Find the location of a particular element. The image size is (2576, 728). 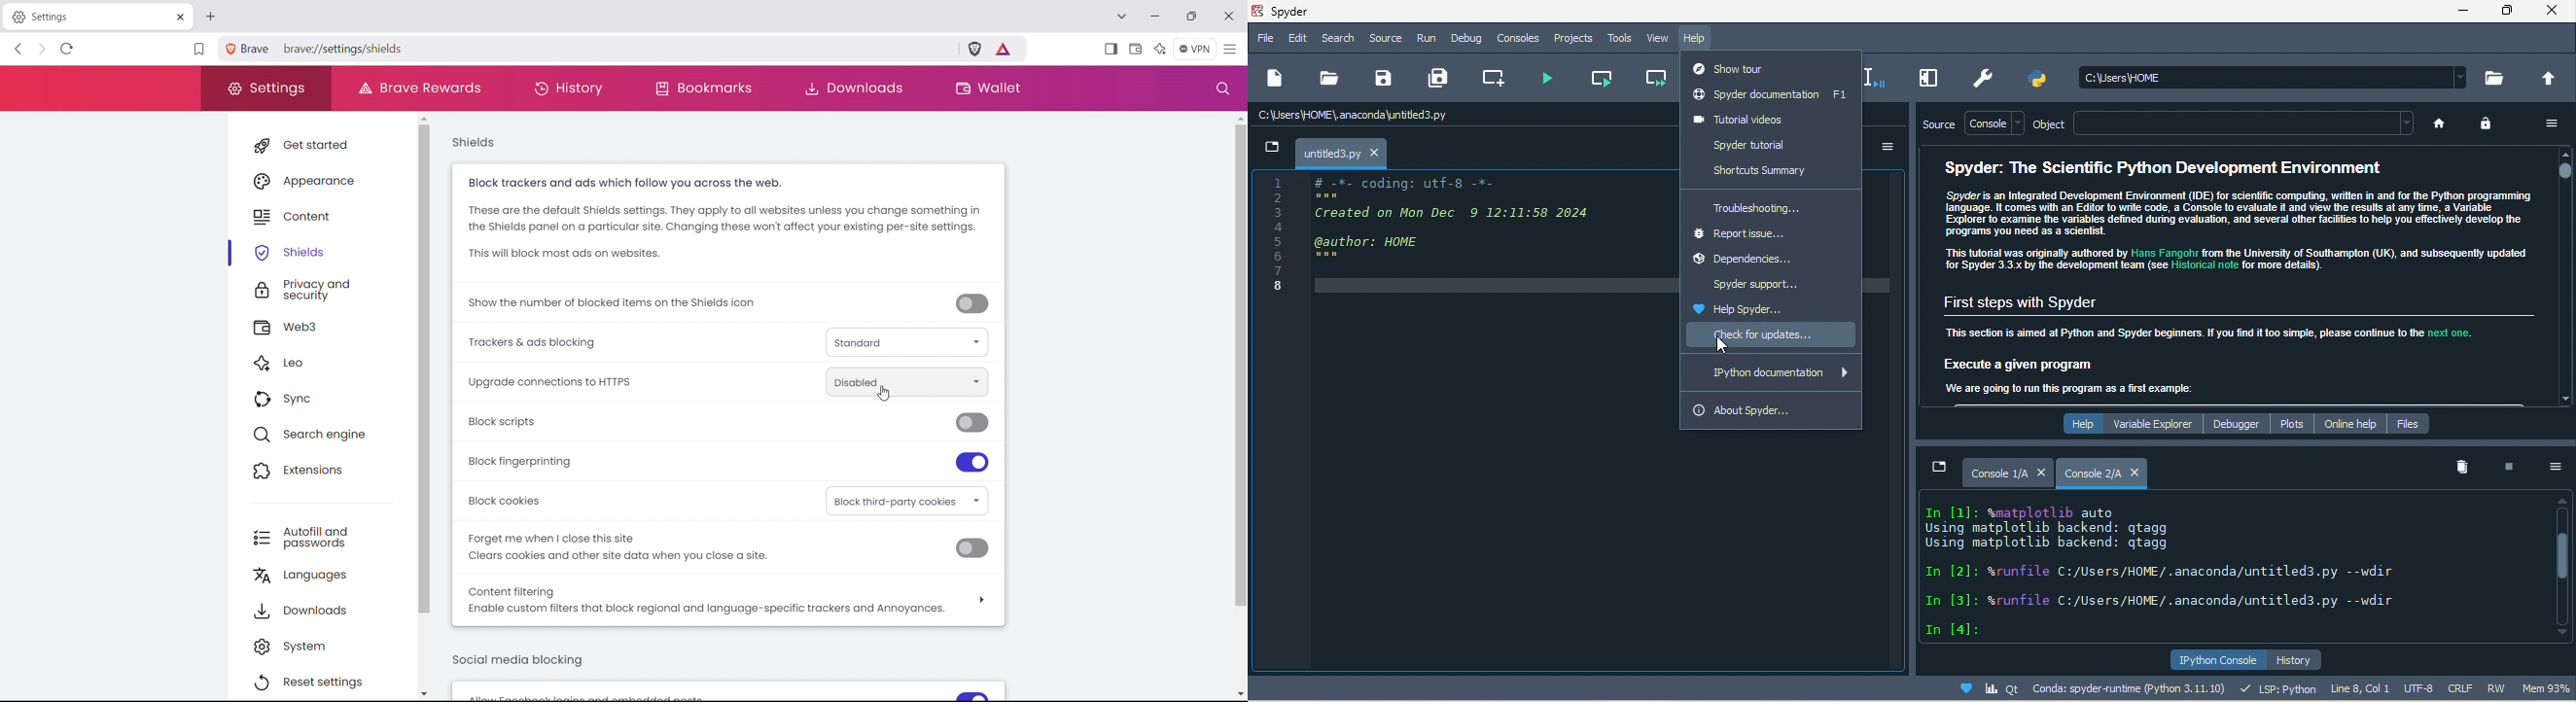

about spyder is located at coordinates (1750, 412).